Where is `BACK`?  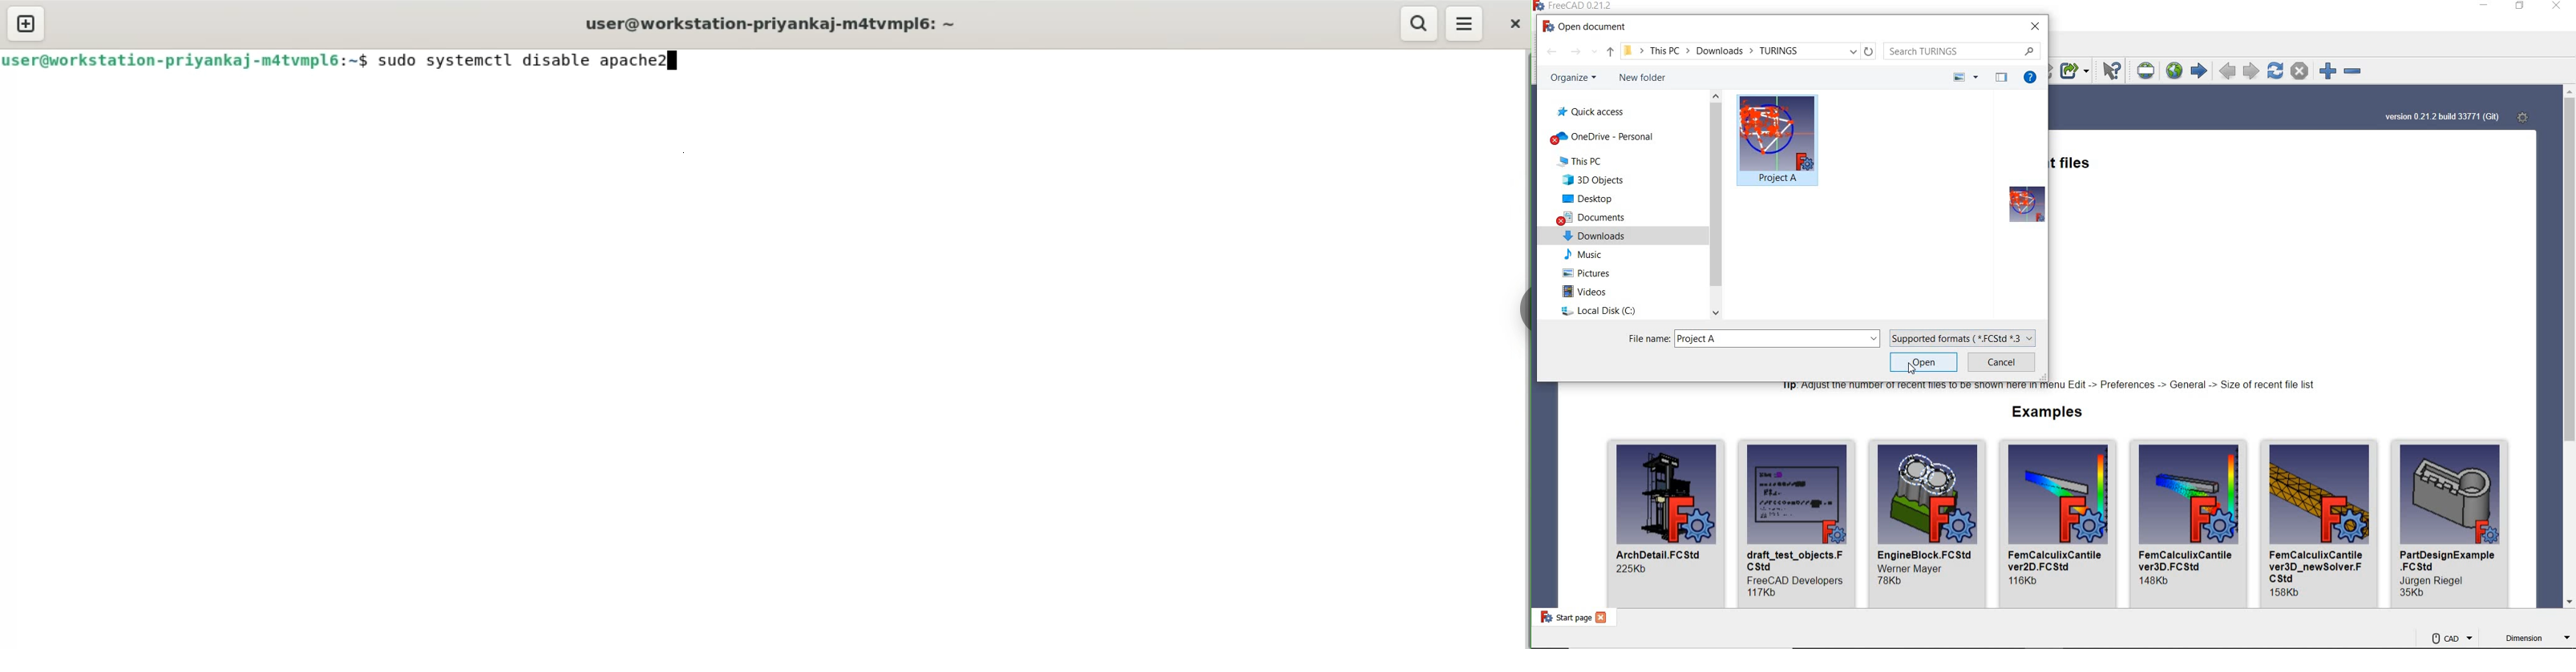 BACK is located at coordinates (1552, 52).